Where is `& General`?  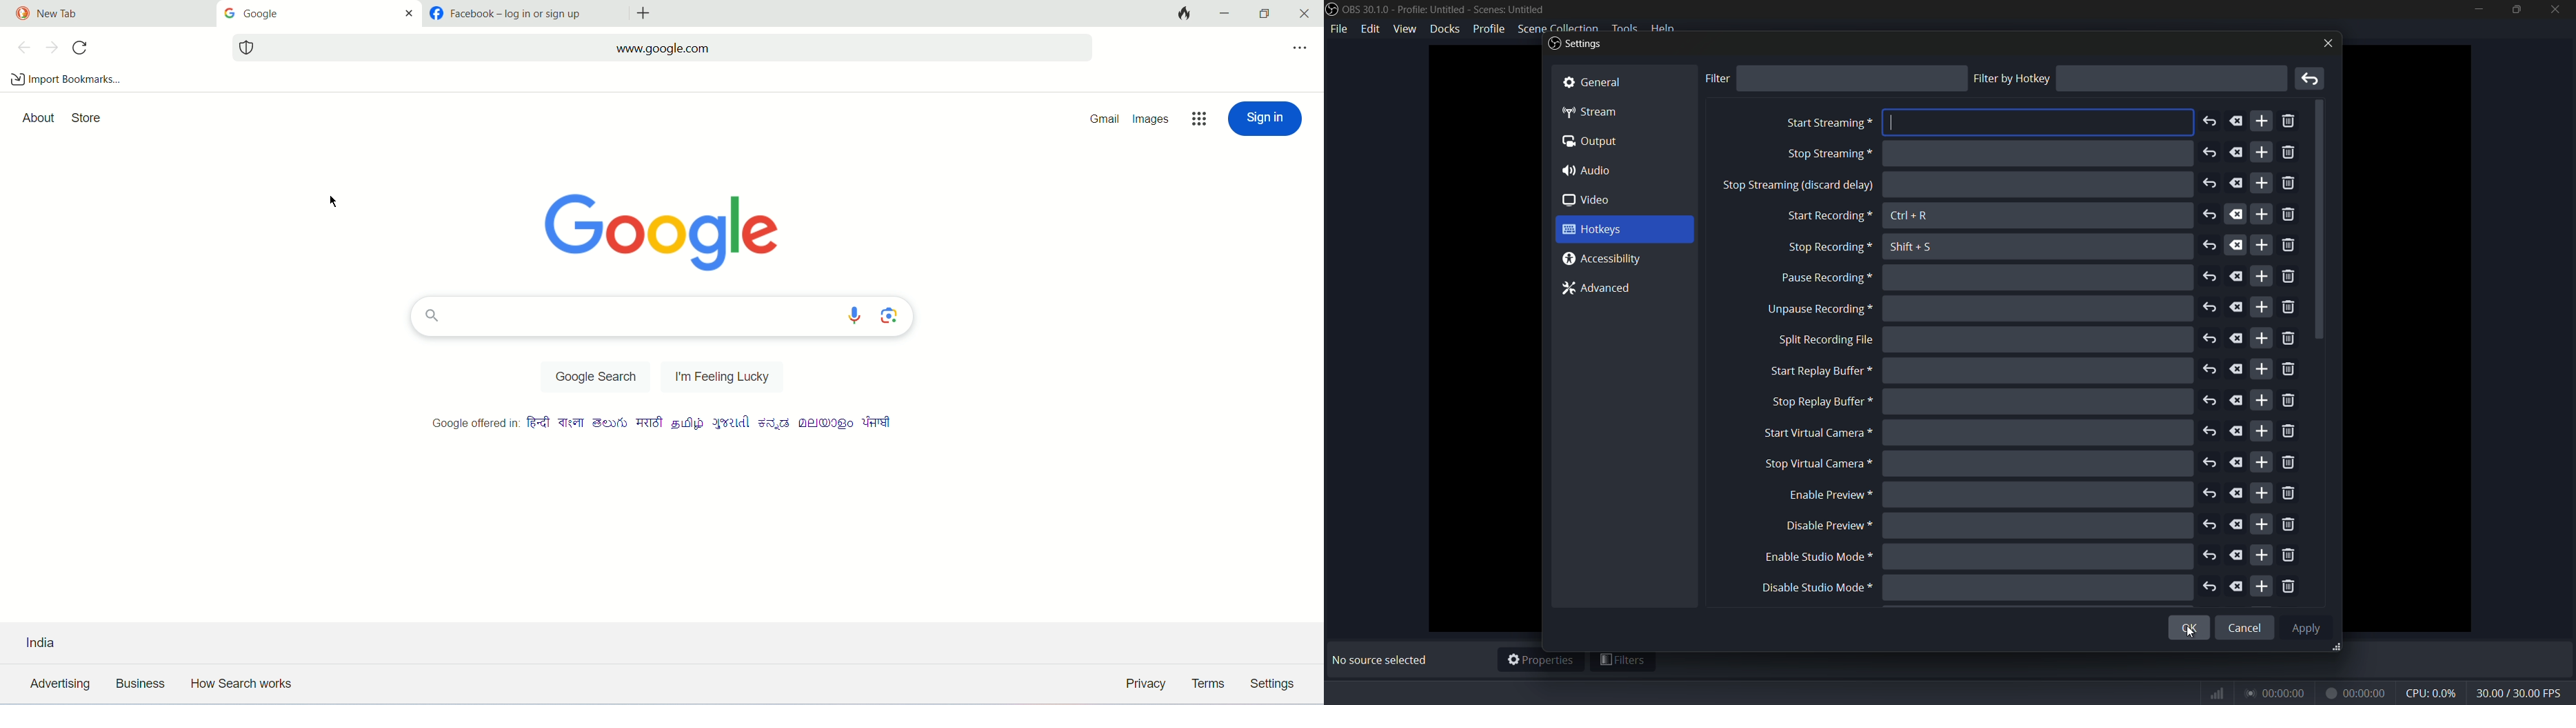
& General is located at coordinates (1605, 80).